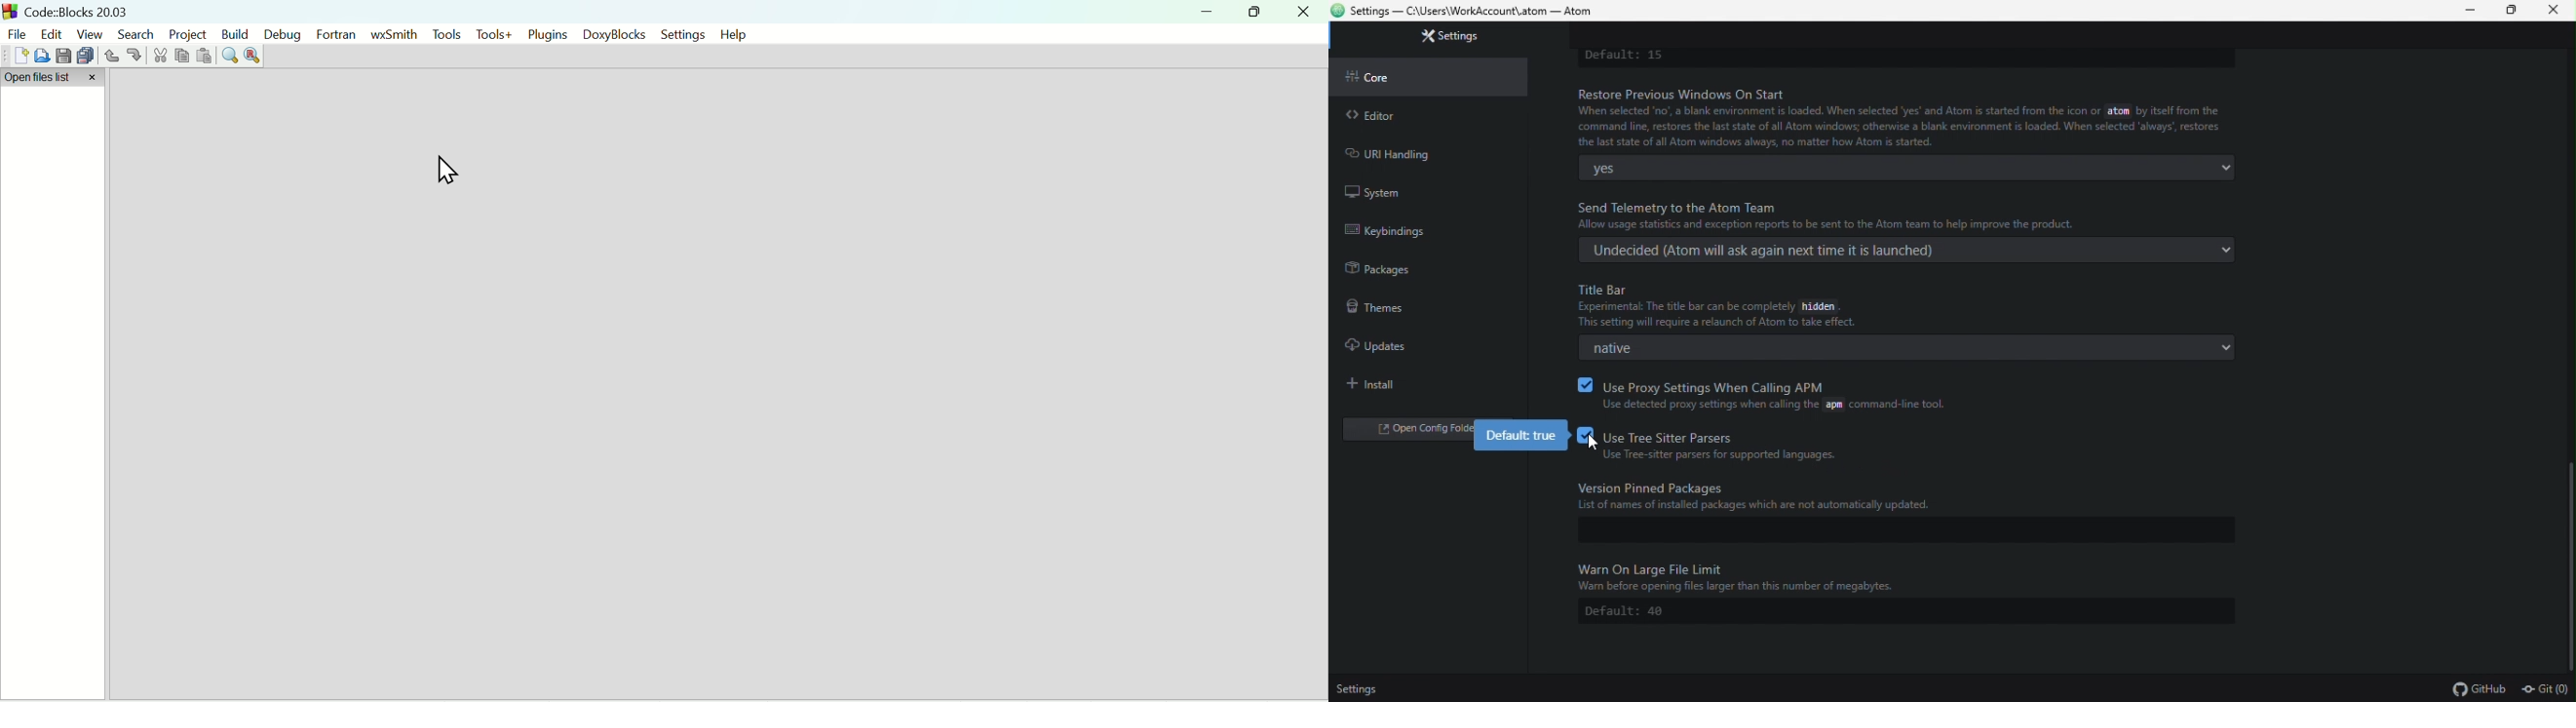 This screenshot has width=2576, height=728. I want to click on Plugins, so click(547, 33).